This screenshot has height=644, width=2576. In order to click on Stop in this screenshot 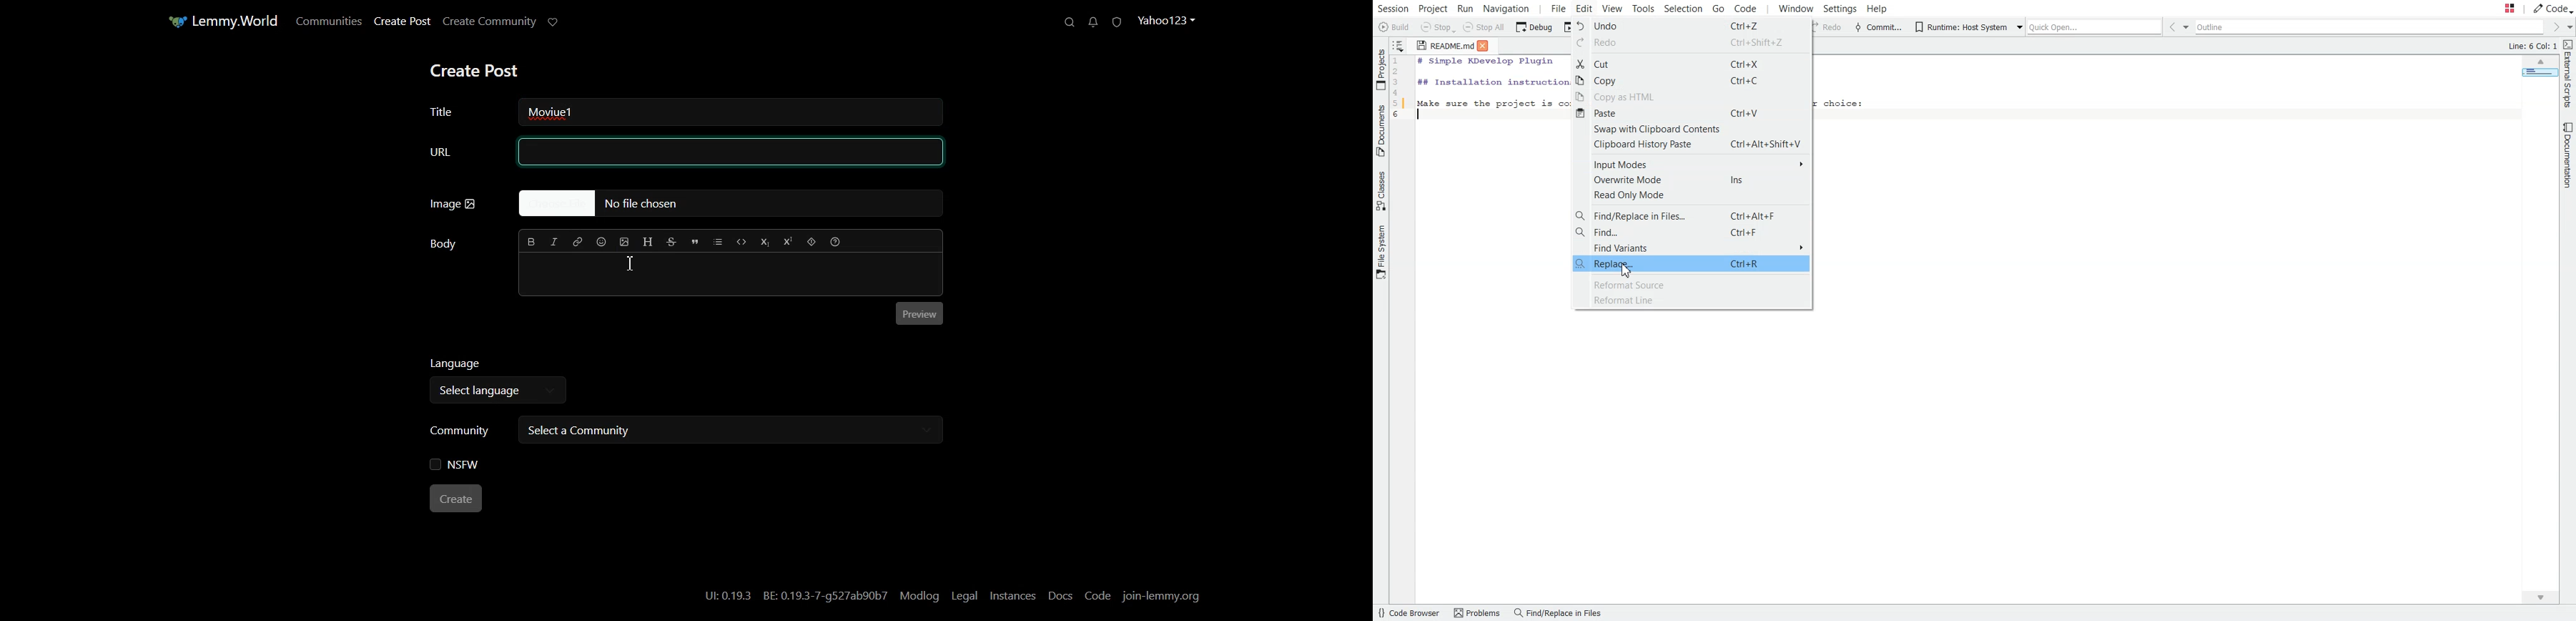, I will do `click(1437, 28)`.